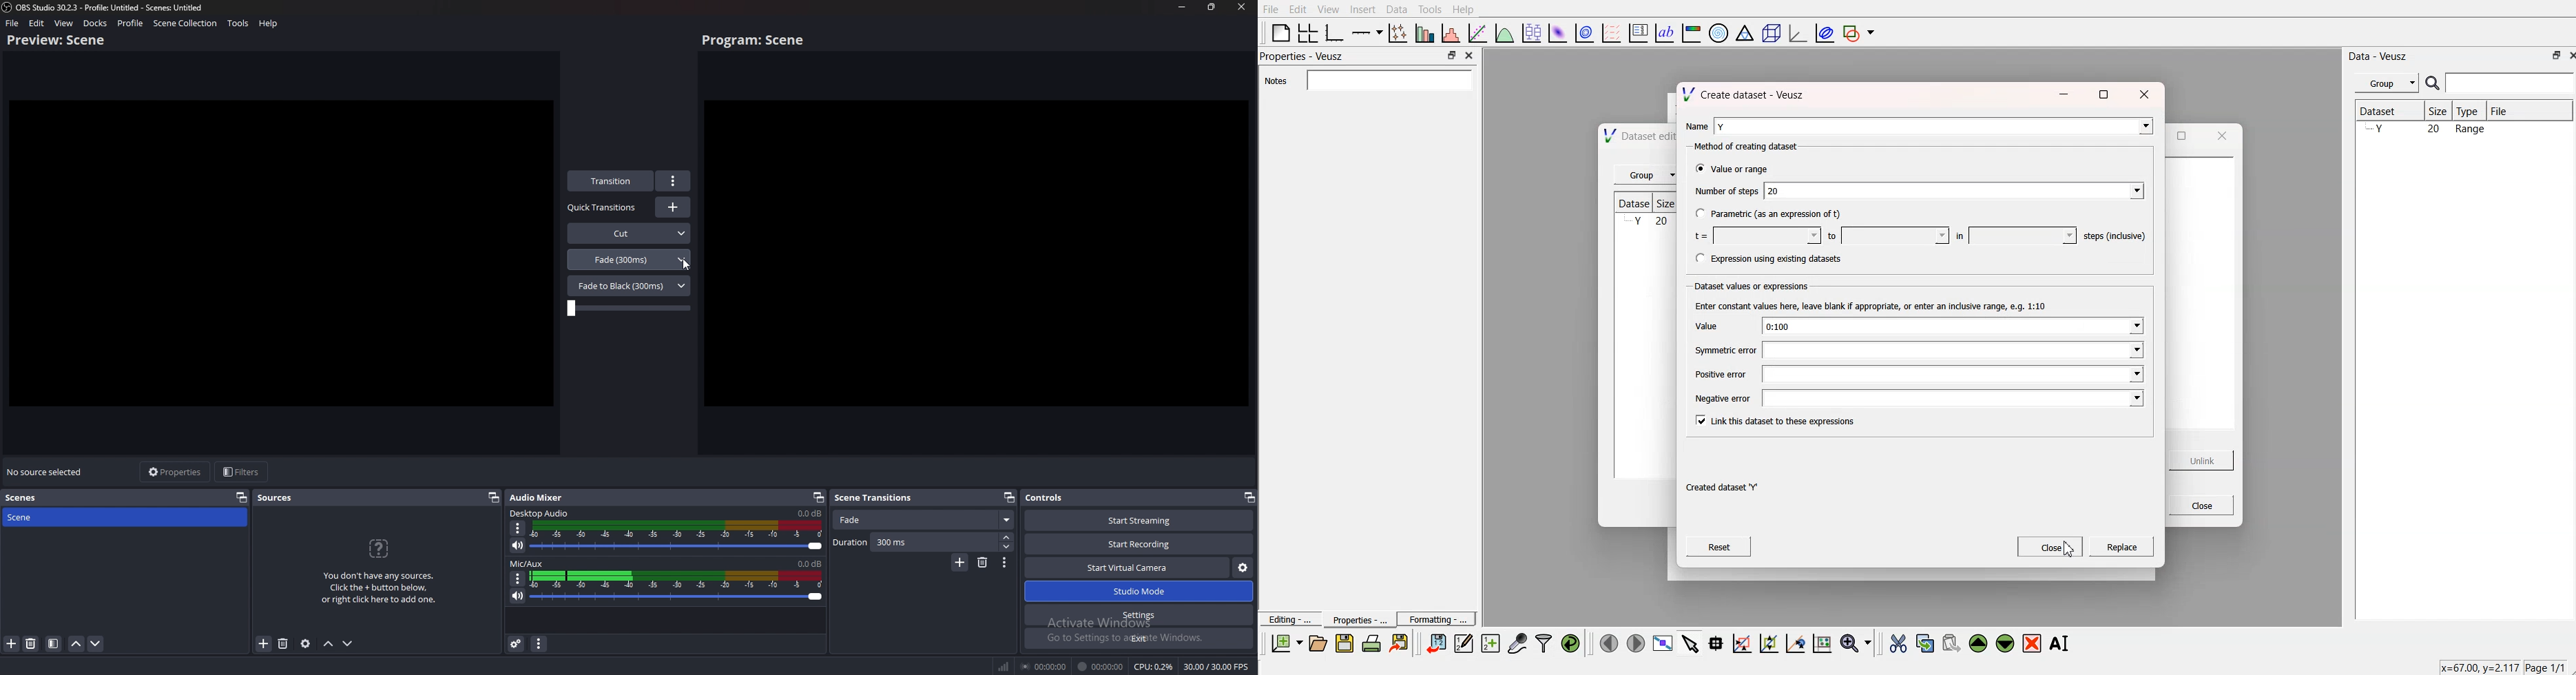 This screenshot has height=700, width=2576. What do you see at coordinates (1280, 32) in the screenshot?
I see `blank page` at bounding box center [1280, 32].